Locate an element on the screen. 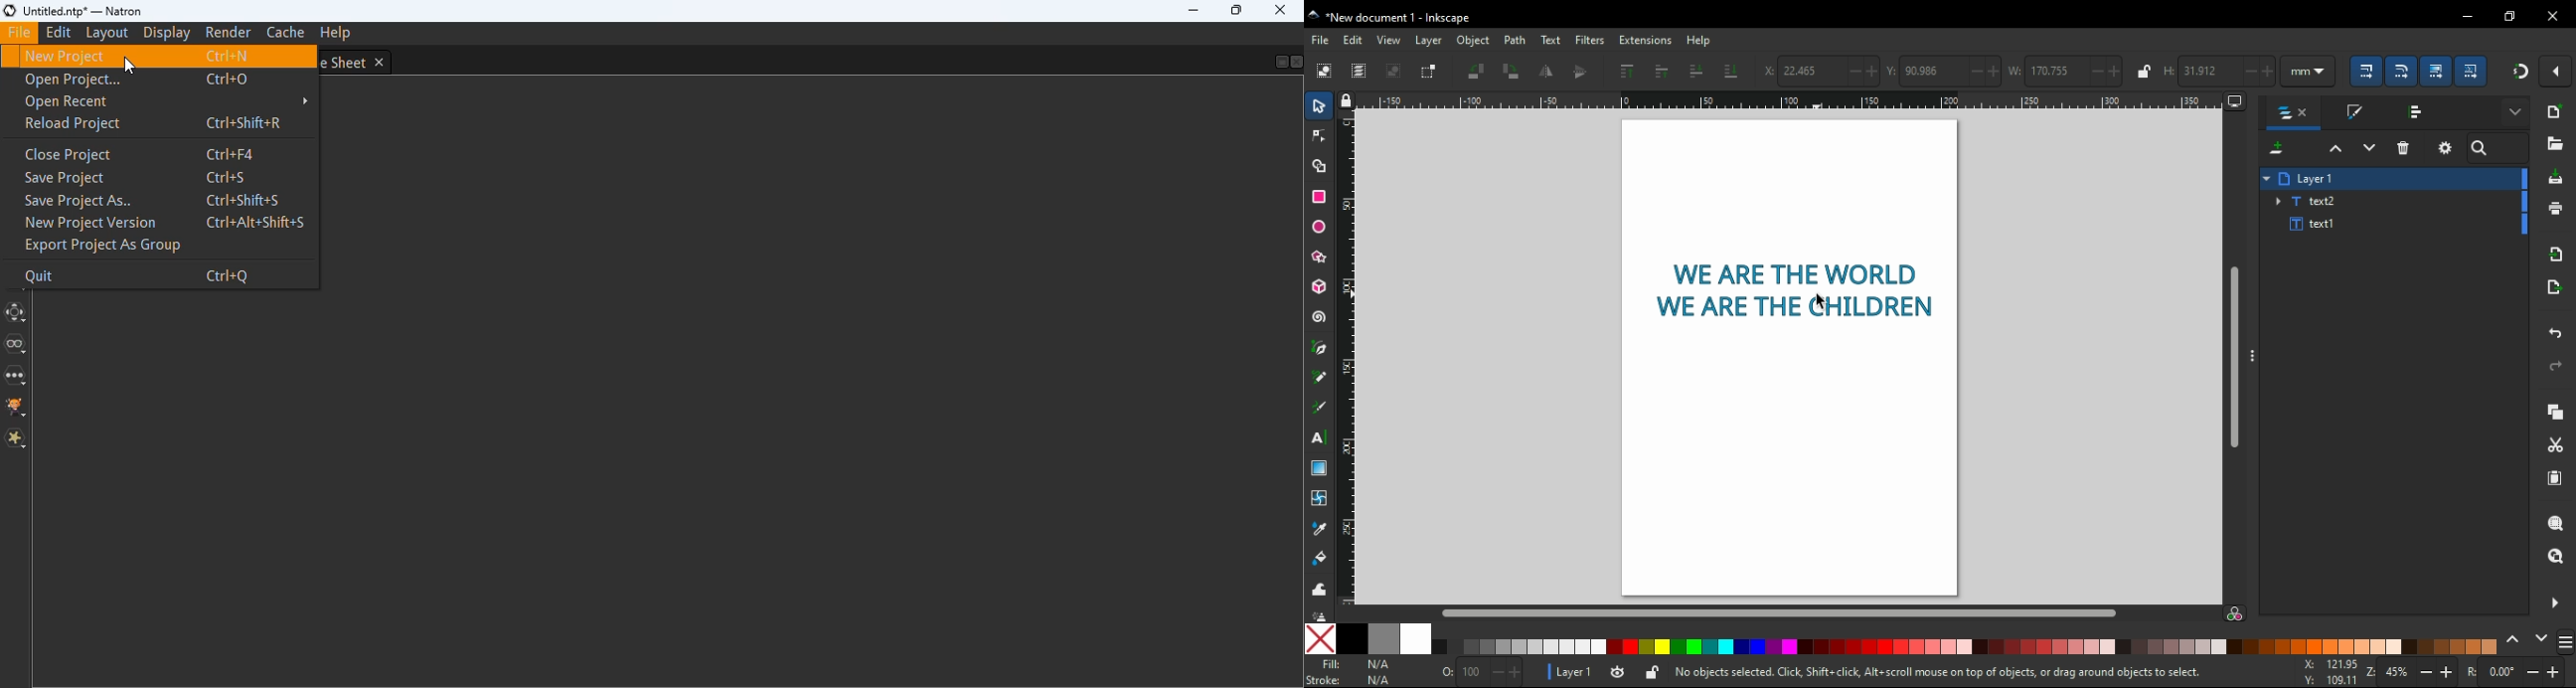  none is located at coordinates (1319, 639).